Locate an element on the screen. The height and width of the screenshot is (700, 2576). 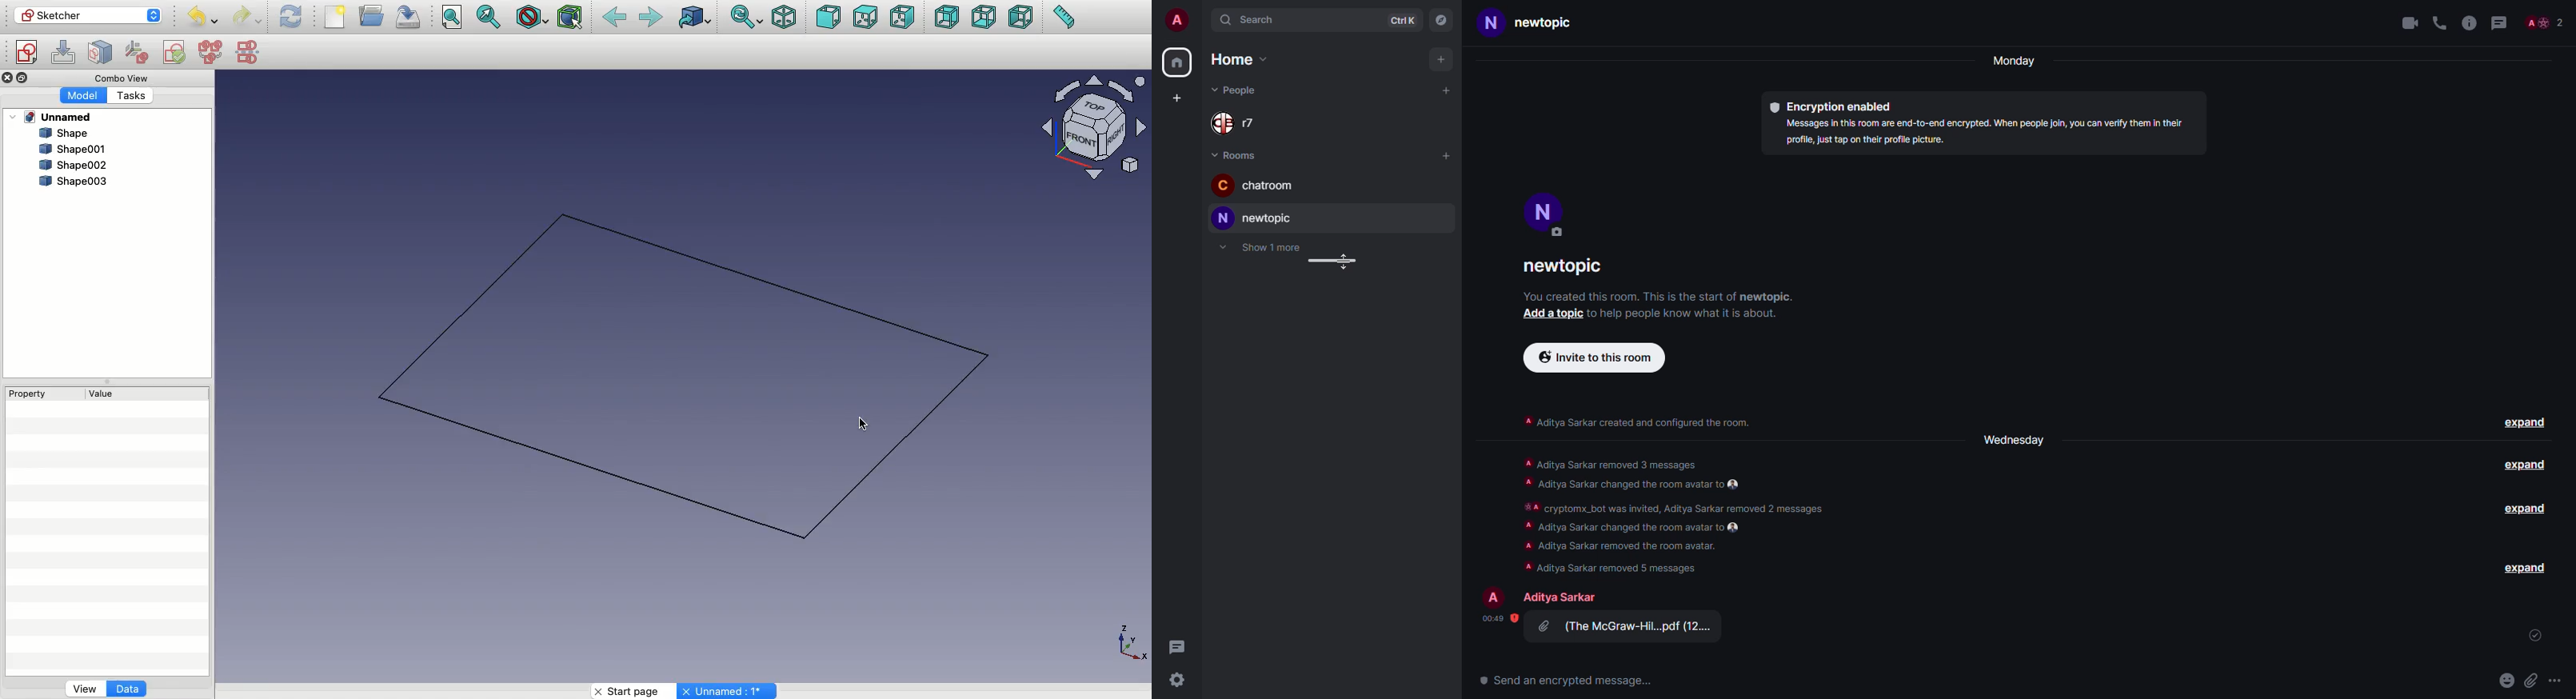
Front is located at coordinates (828, 19).